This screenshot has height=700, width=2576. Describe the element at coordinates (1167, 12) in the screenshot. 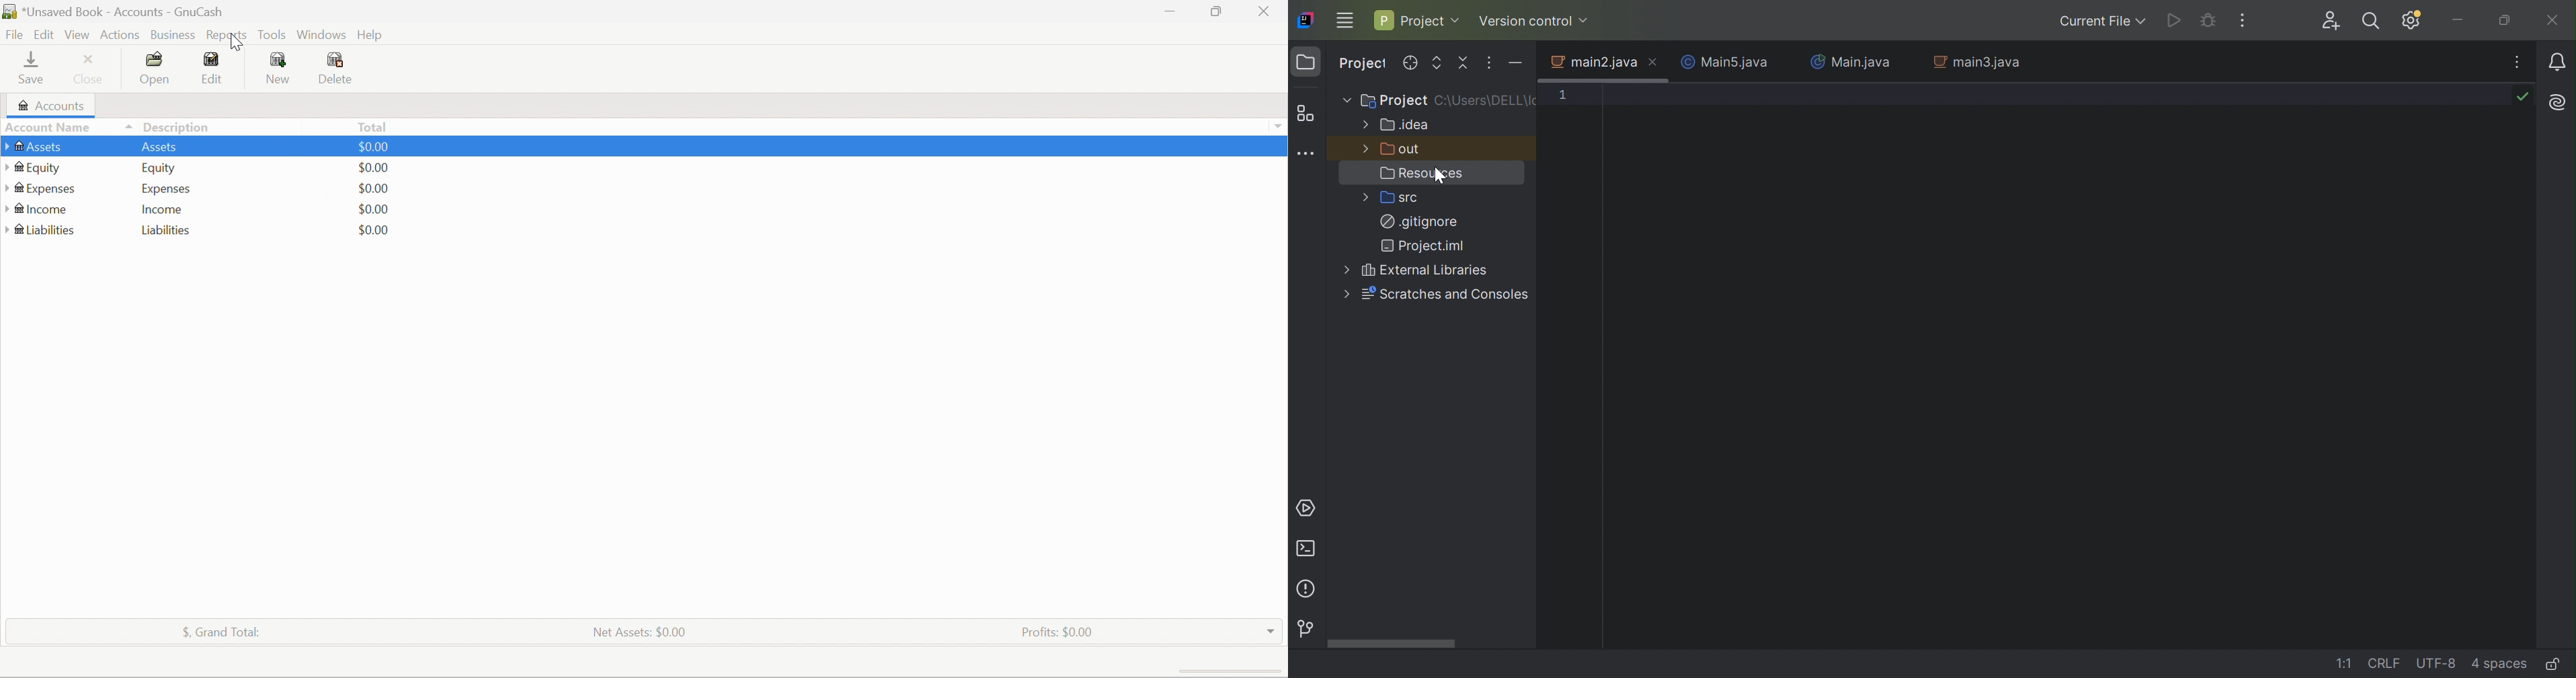

I see `Minimize` at that location.